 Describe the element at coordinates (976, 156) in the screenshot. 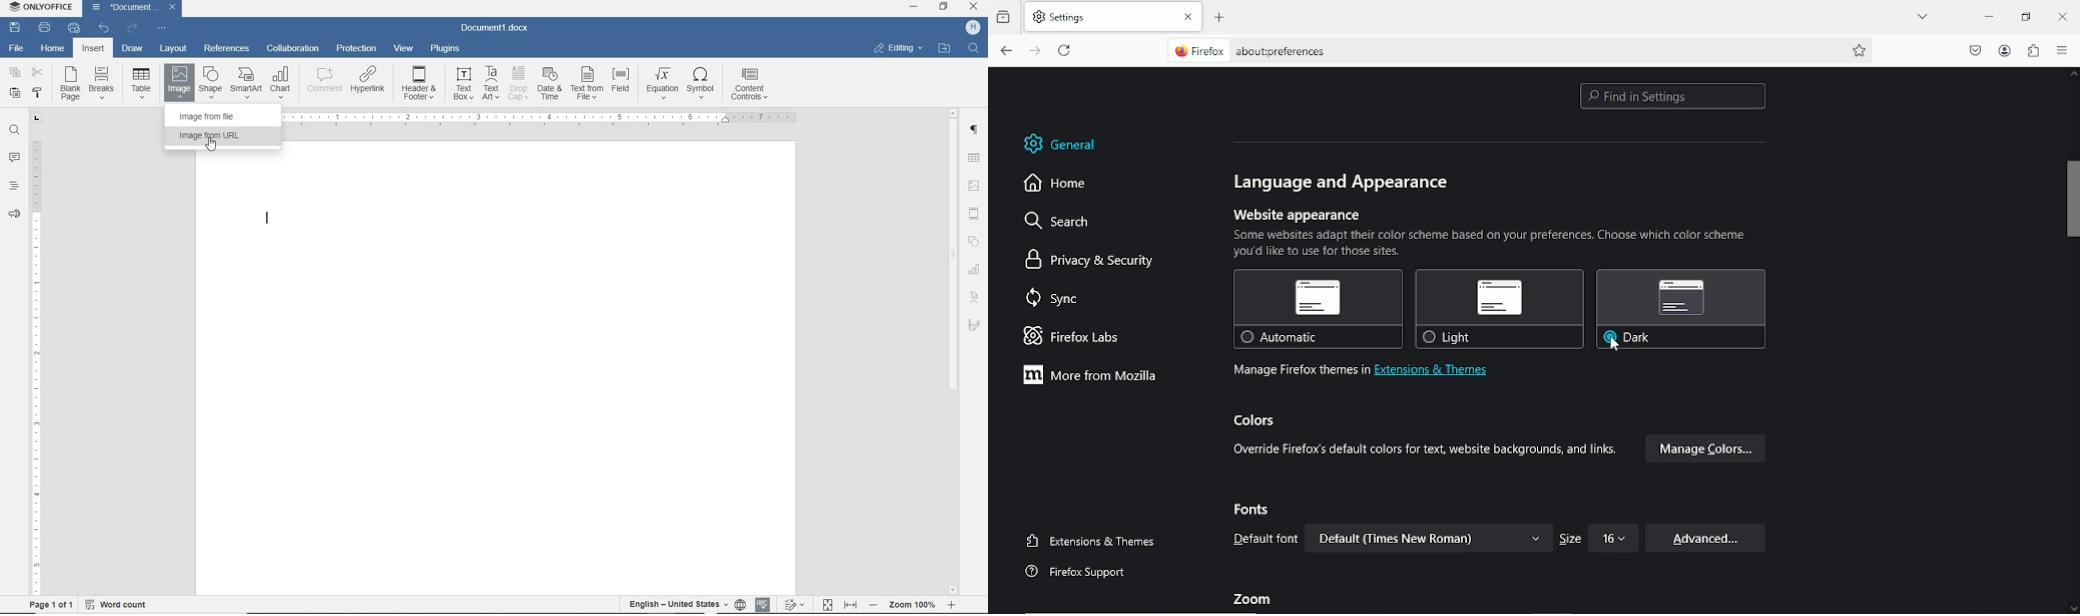

I see `table` at that location.